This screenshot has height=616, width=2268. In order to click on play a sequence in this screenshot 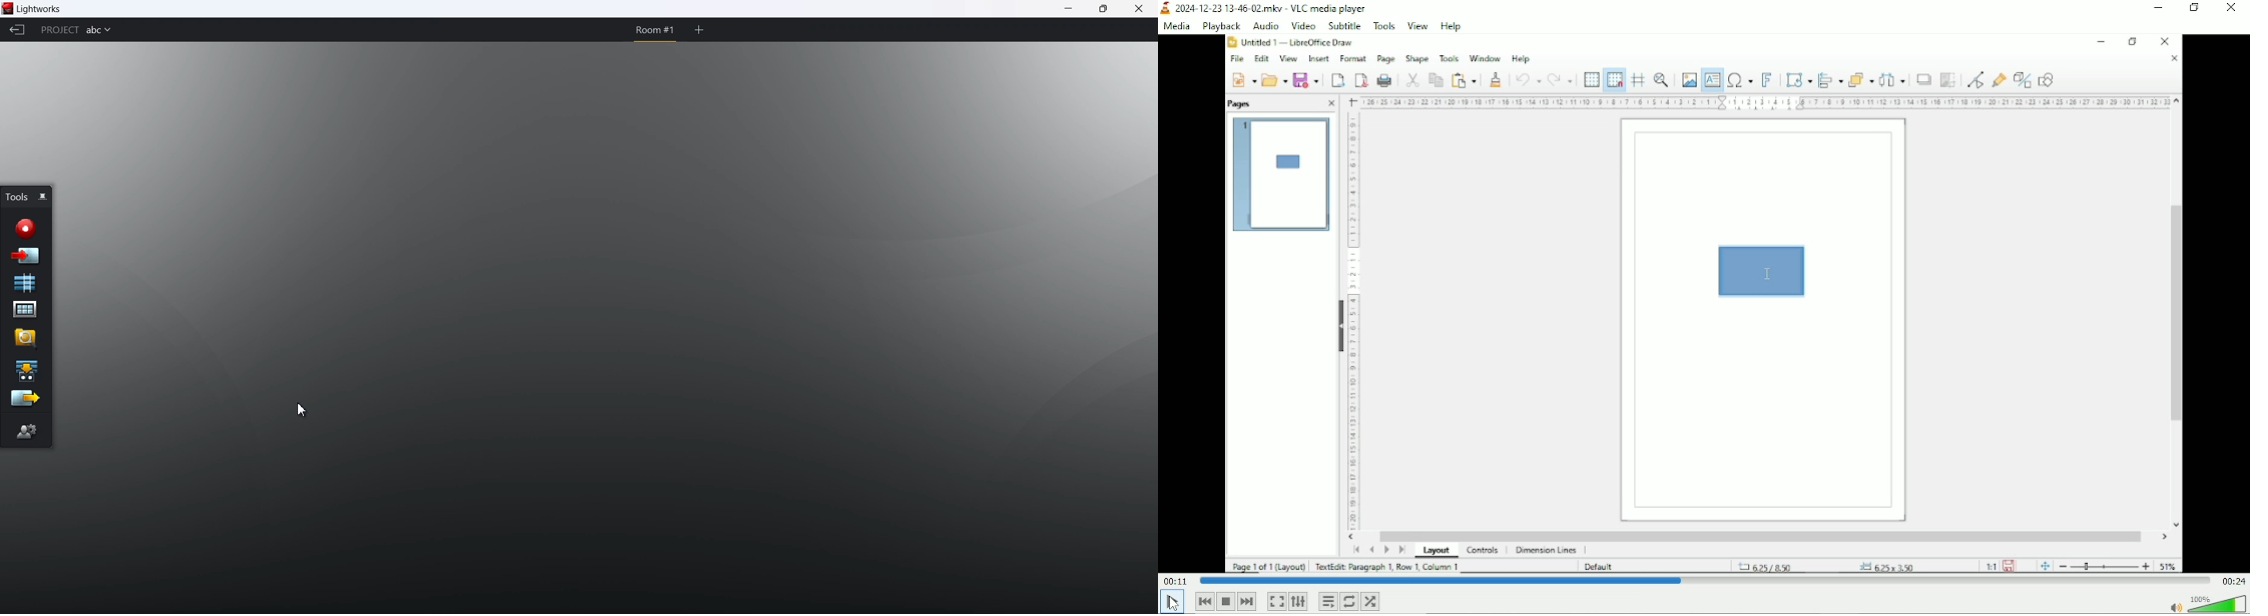, I will do `click(26, 370)`.